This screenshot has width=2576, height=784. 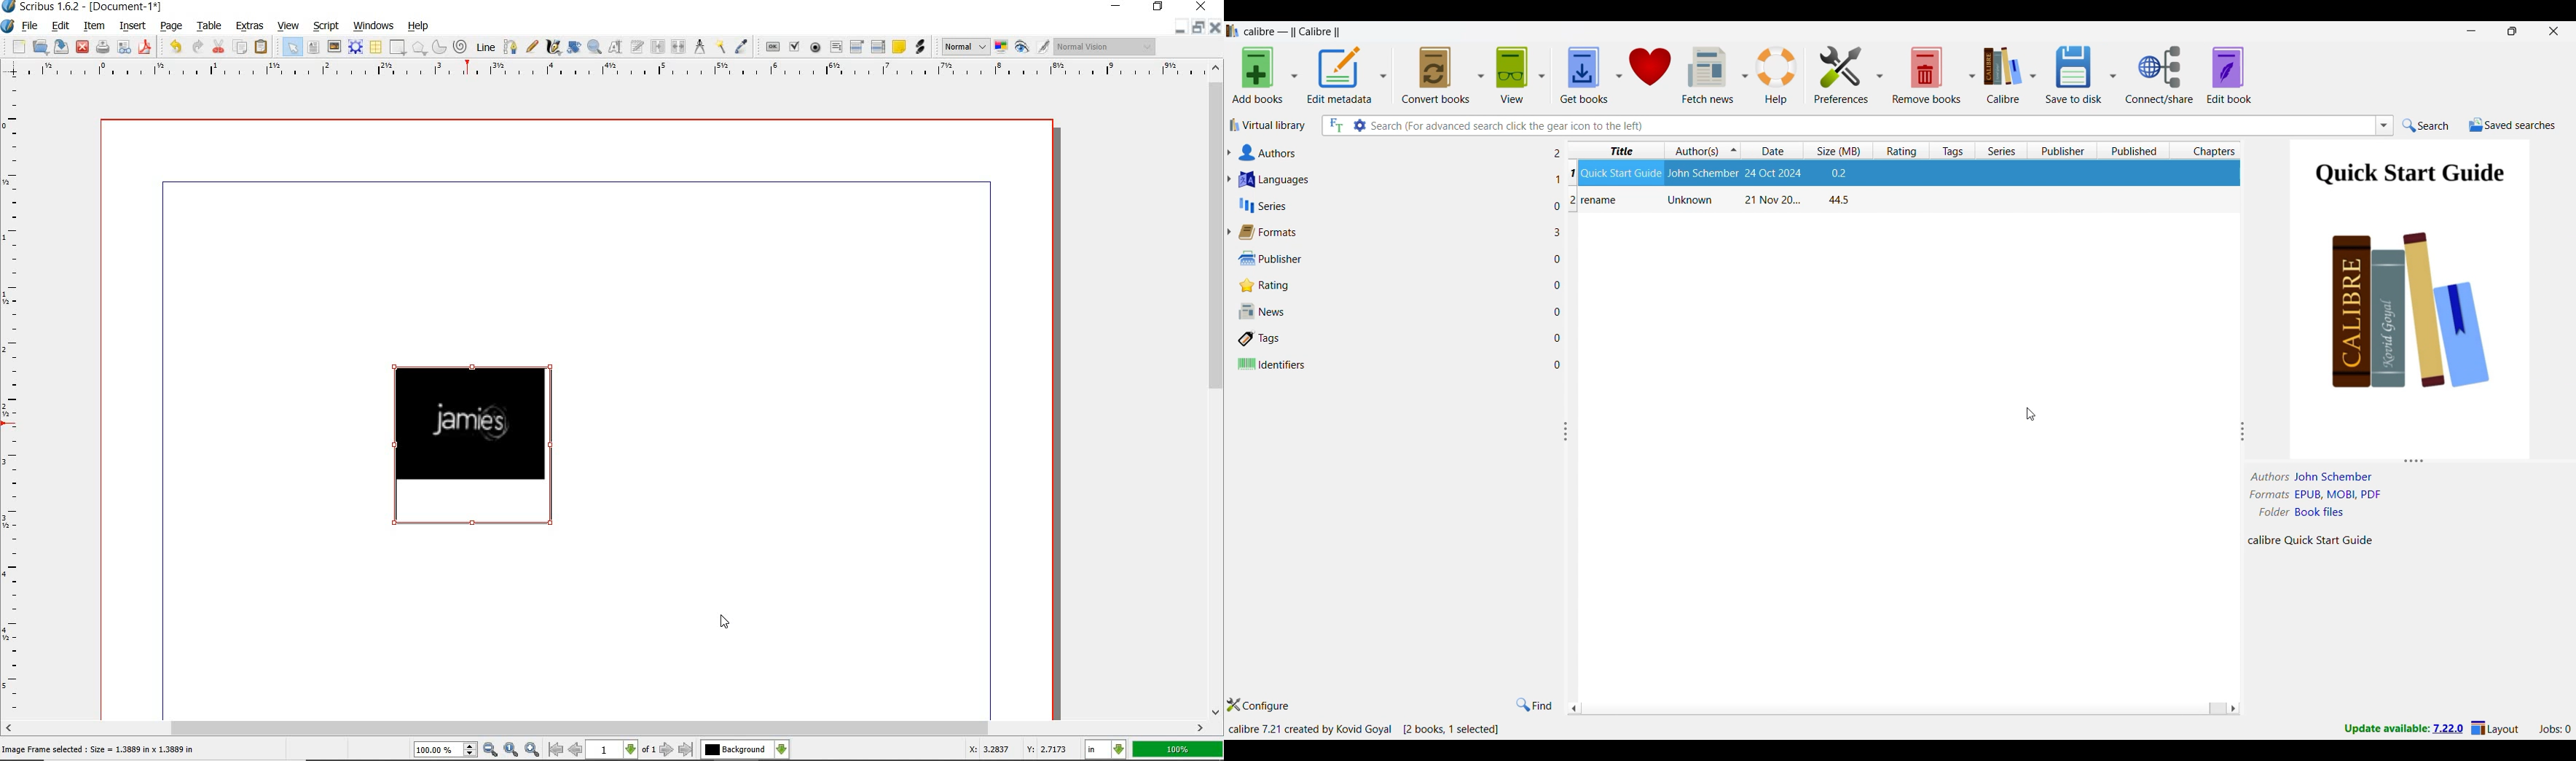 I want to click on POLYGON, so click(x=419, y=48).